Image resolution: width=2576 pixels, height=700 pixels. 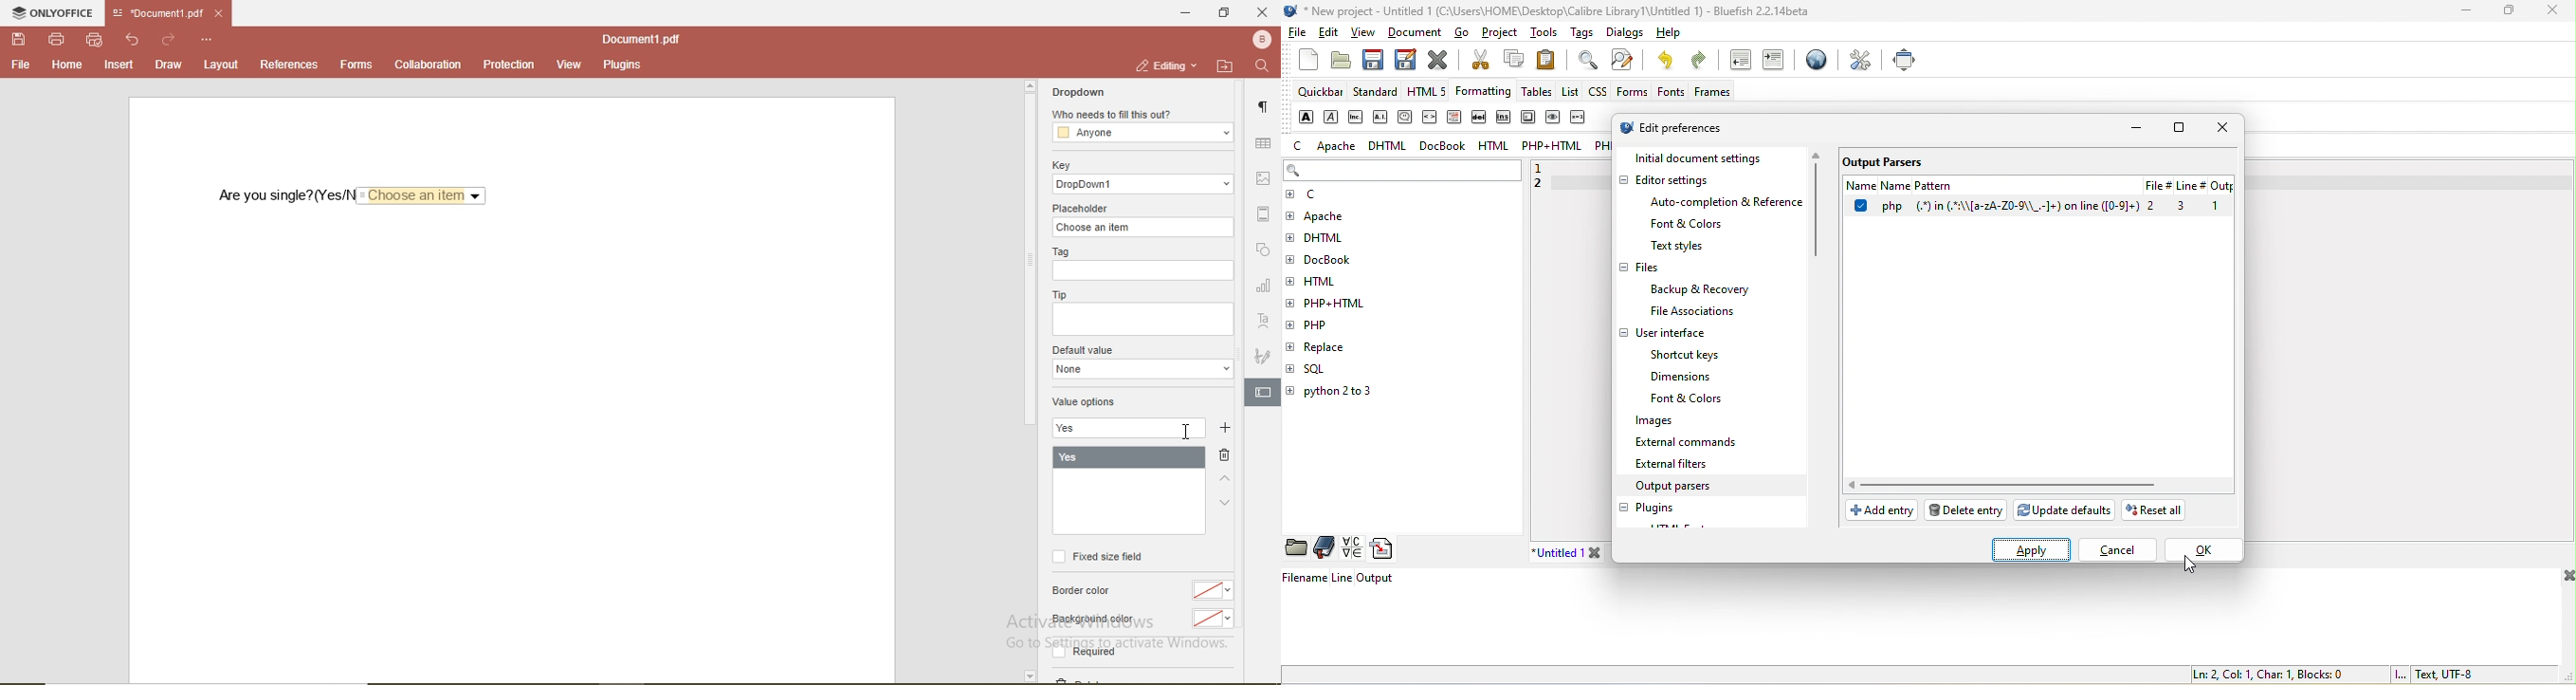 What do you see at coordinates (1079, 93) in the screenshot?
I see `dropdown` at bounding box center [1079, 93].